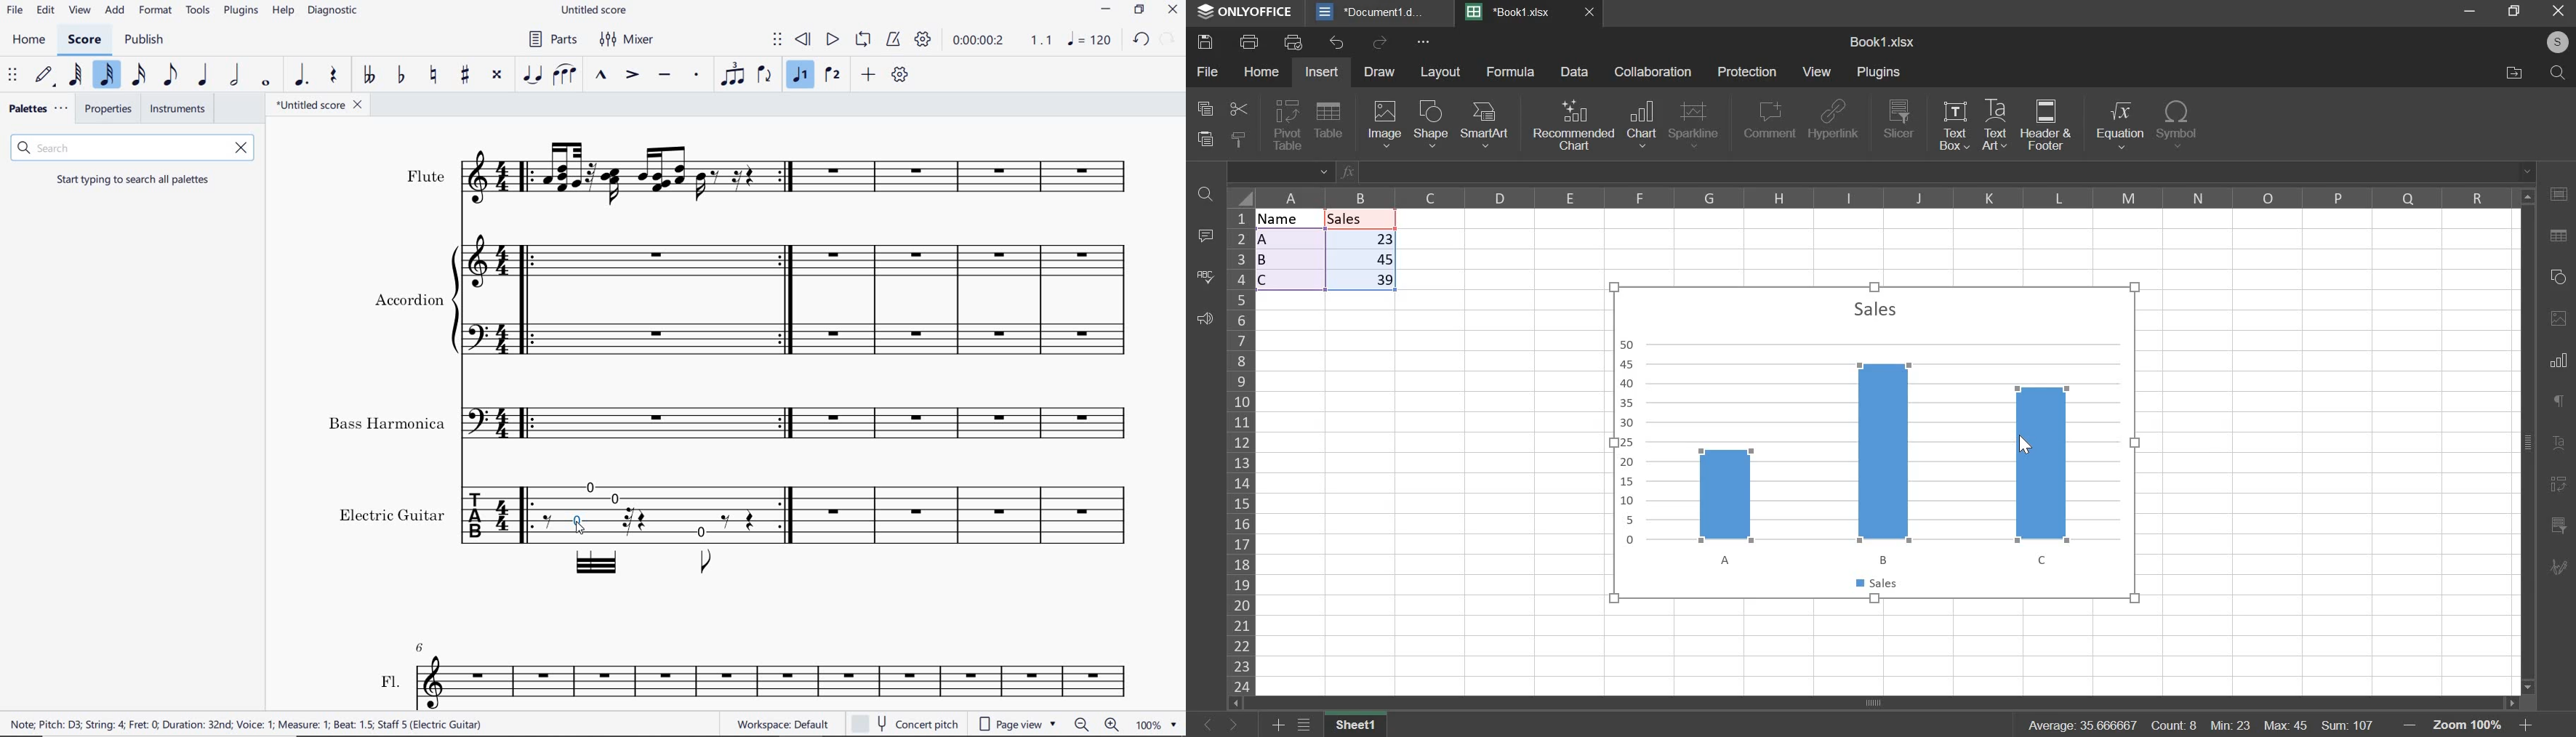  I want to click on playback time, so click(981, 42).